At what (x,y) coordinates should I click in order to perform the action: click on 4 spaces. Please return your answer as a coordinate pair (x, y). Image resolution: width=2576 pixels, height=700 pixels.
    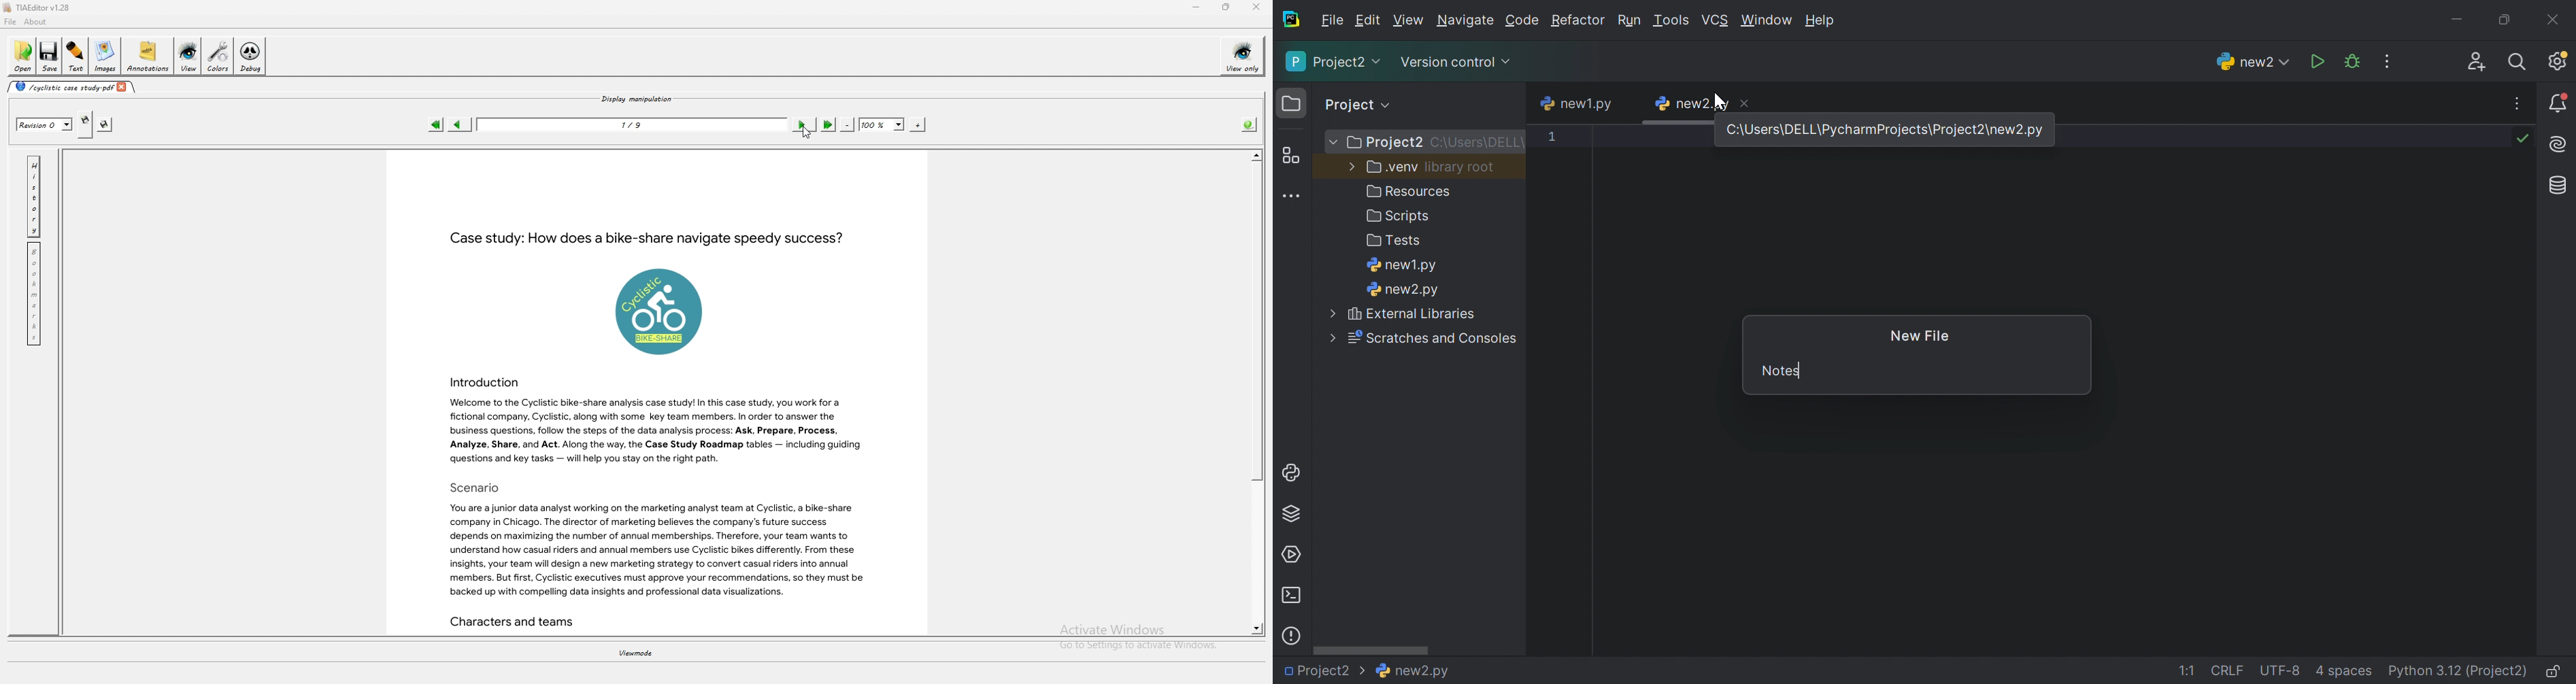
    Looking at the image, I should click on (2344, 673).